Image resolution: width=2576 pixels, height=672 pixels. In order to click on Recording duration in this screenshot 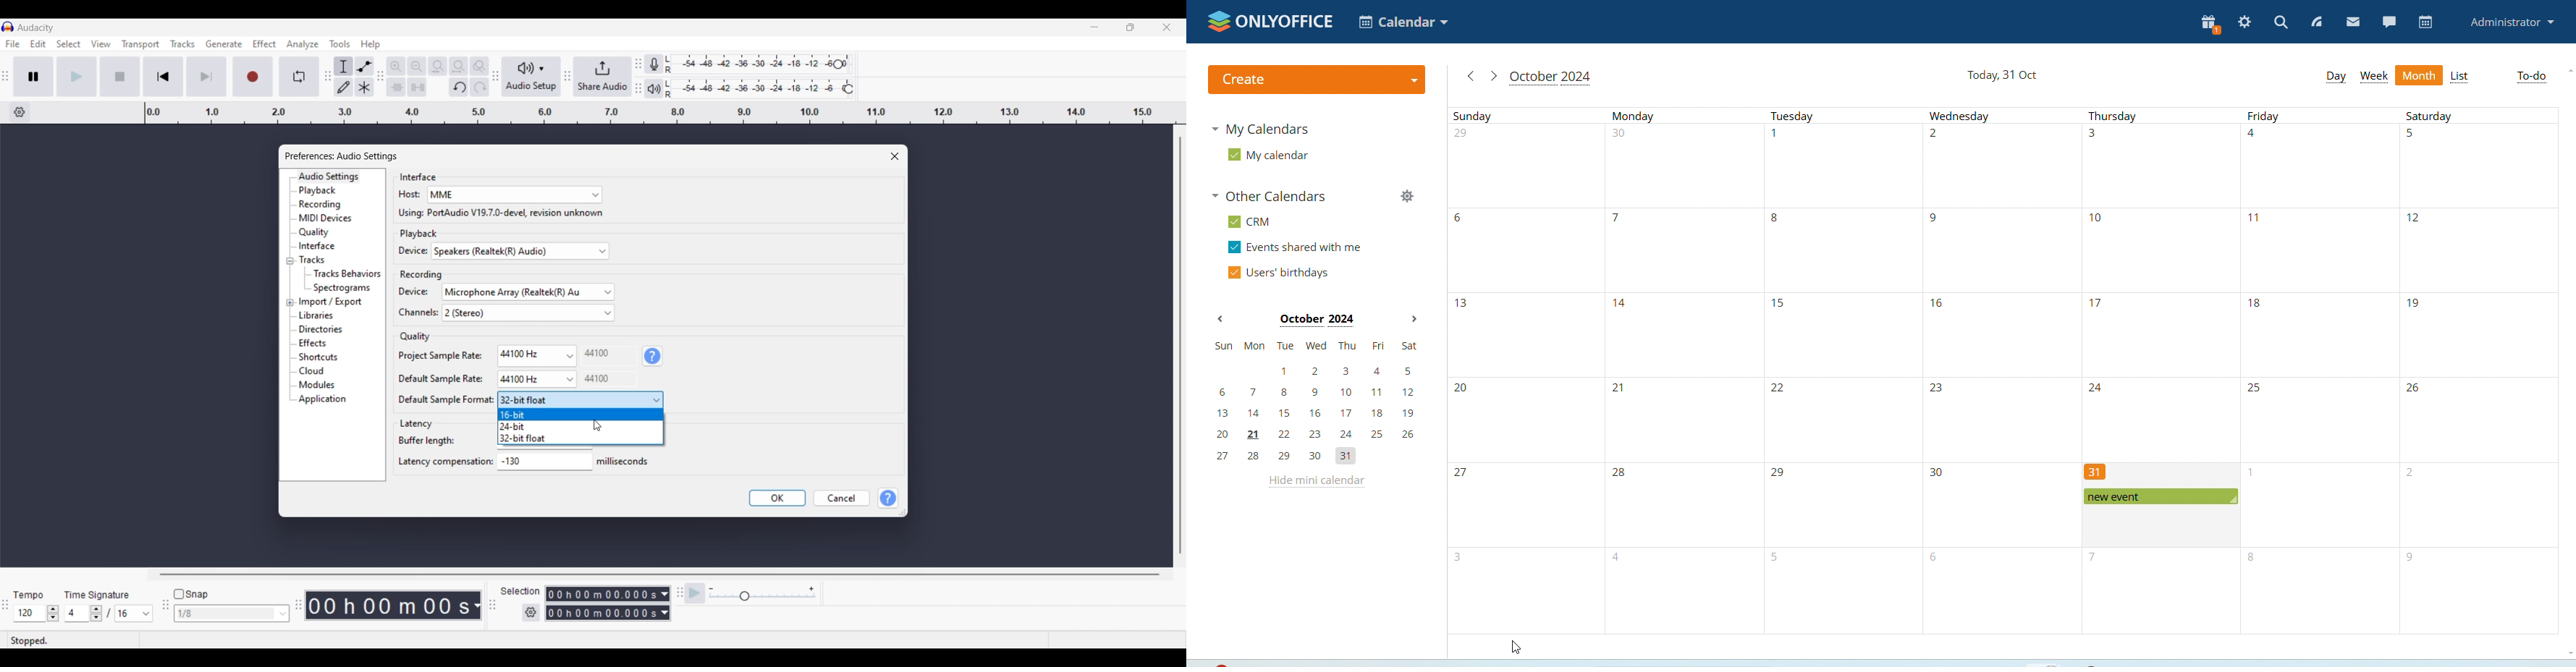, I will do `click(601, 603)`.